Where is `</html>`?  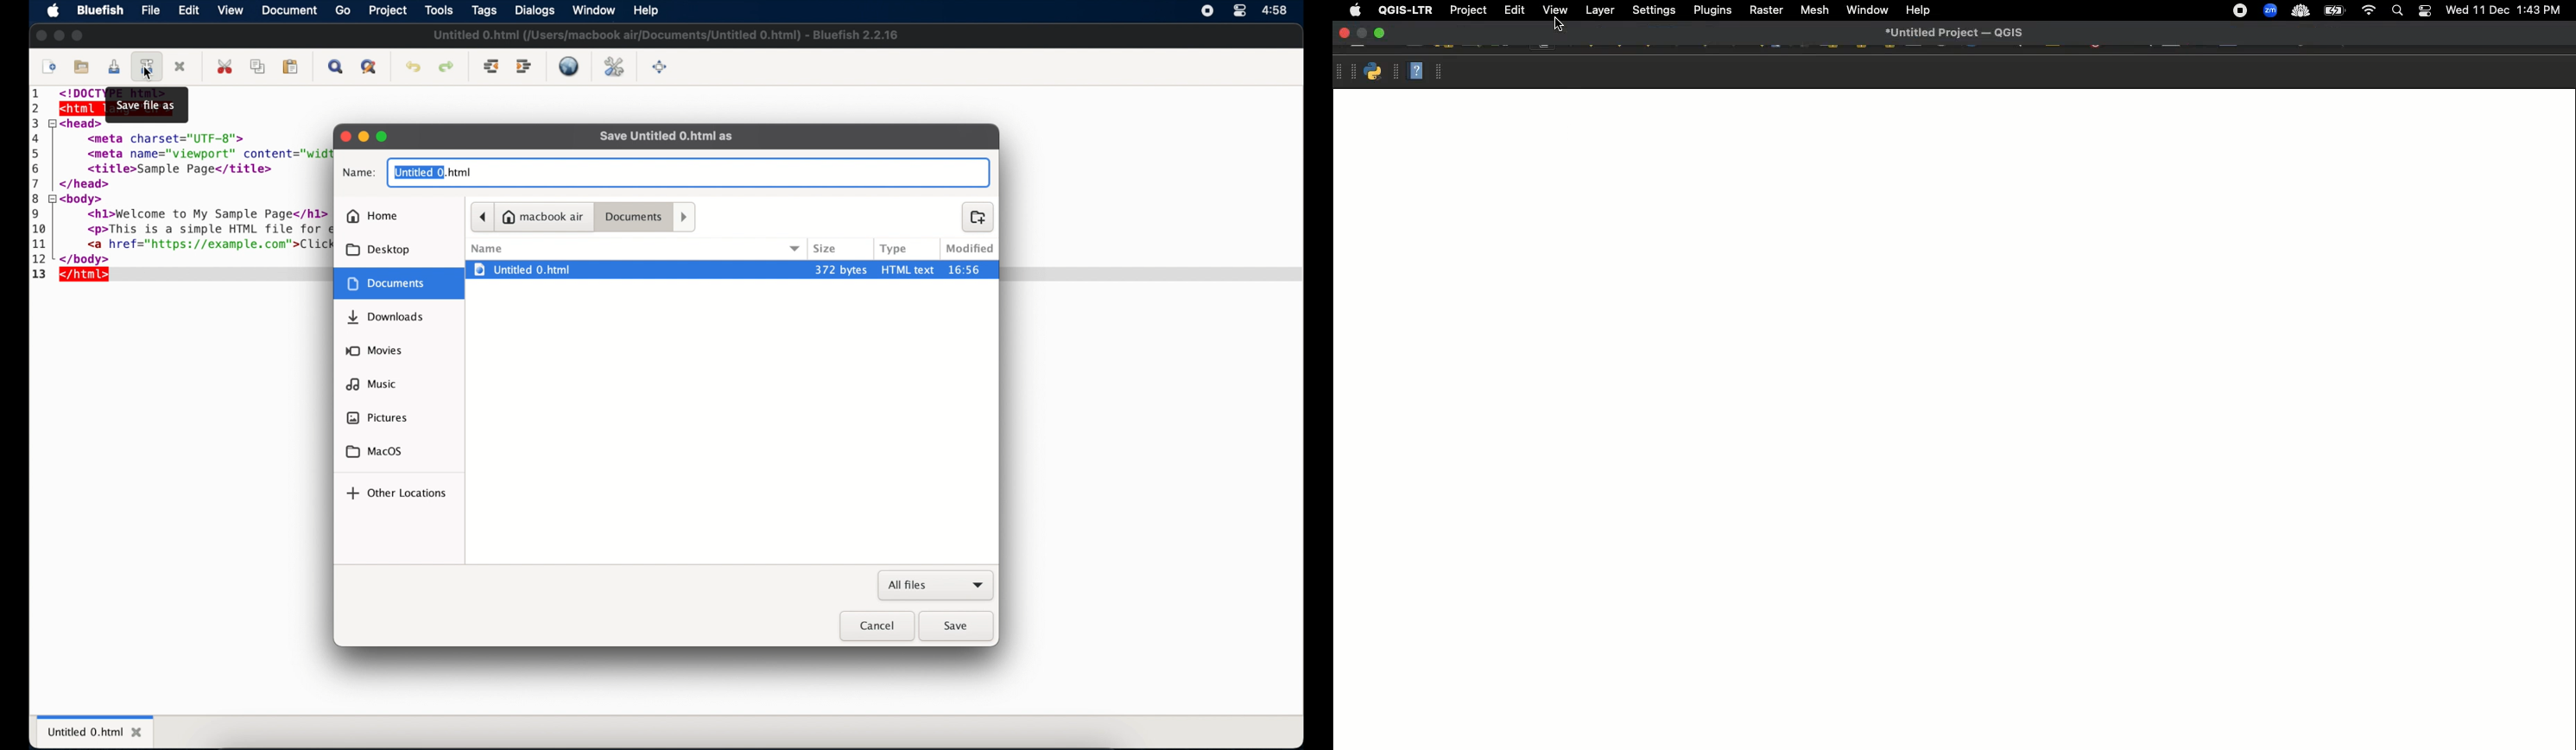 </html> is located at coordinates (86, 276).